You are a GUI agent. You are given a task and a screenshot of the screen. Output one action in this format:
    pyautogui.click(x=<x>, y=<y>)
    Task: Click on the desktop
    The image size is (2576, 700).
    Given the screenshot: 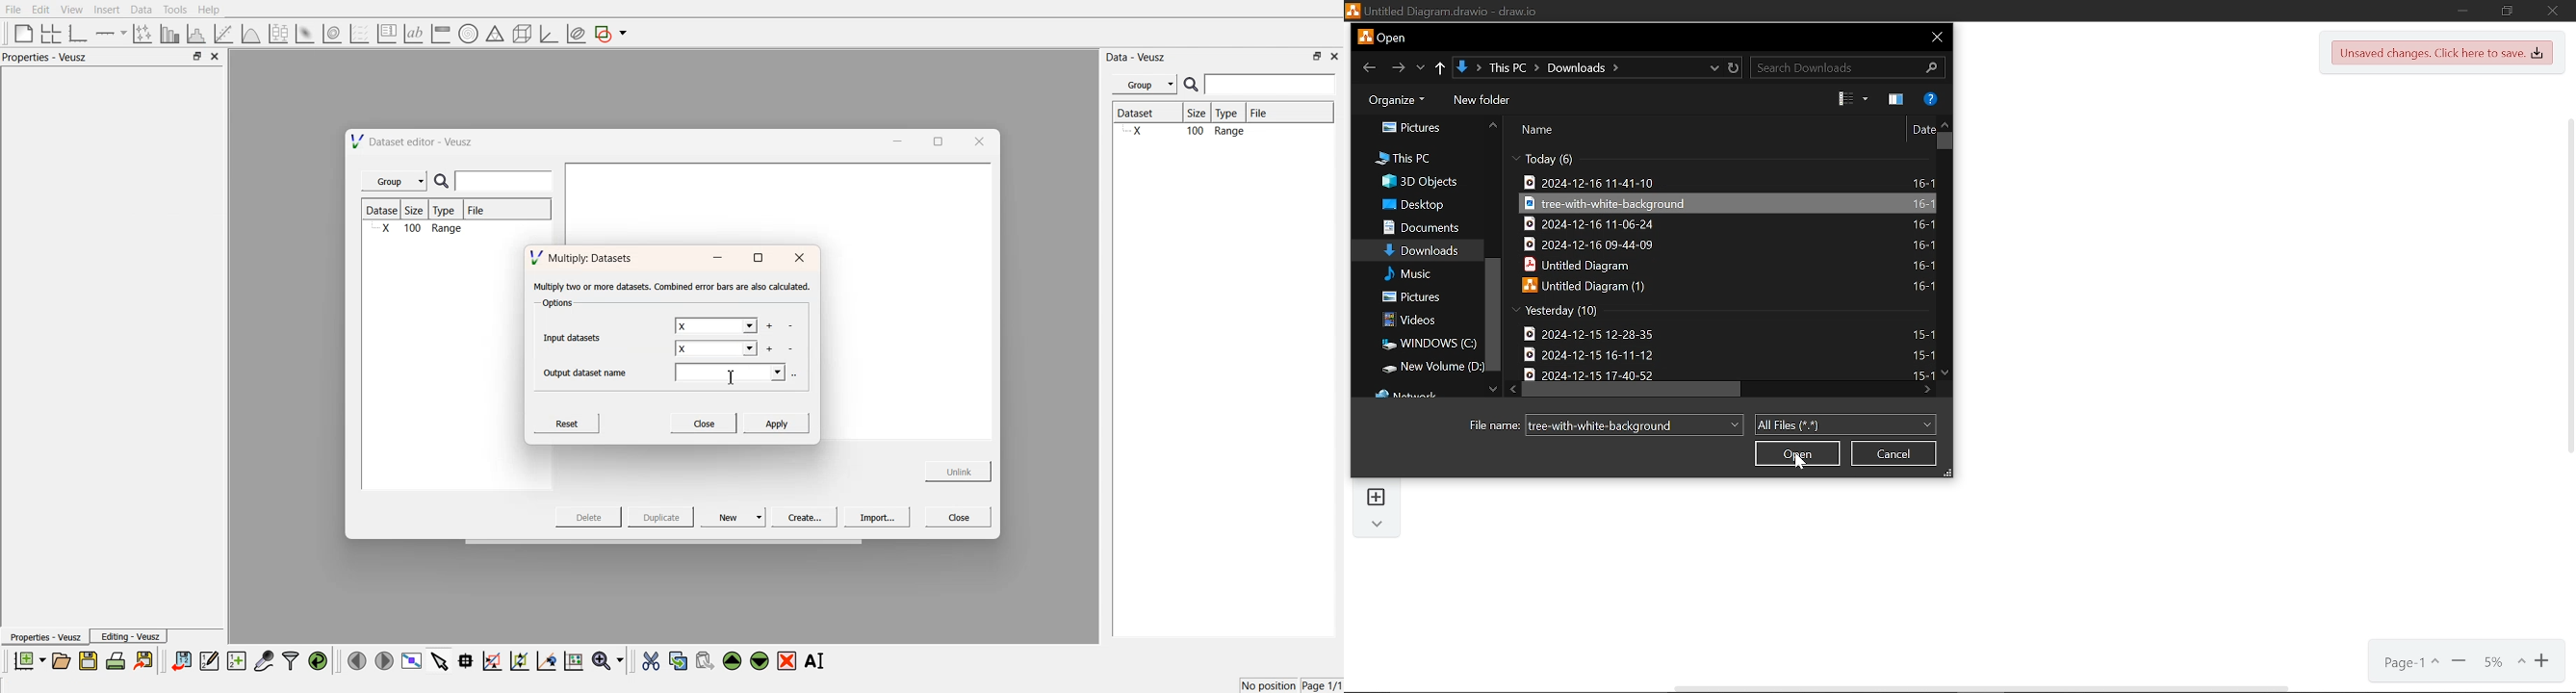 What is the action you would take?
    pyautogui.click(x=1418, y=204)
    